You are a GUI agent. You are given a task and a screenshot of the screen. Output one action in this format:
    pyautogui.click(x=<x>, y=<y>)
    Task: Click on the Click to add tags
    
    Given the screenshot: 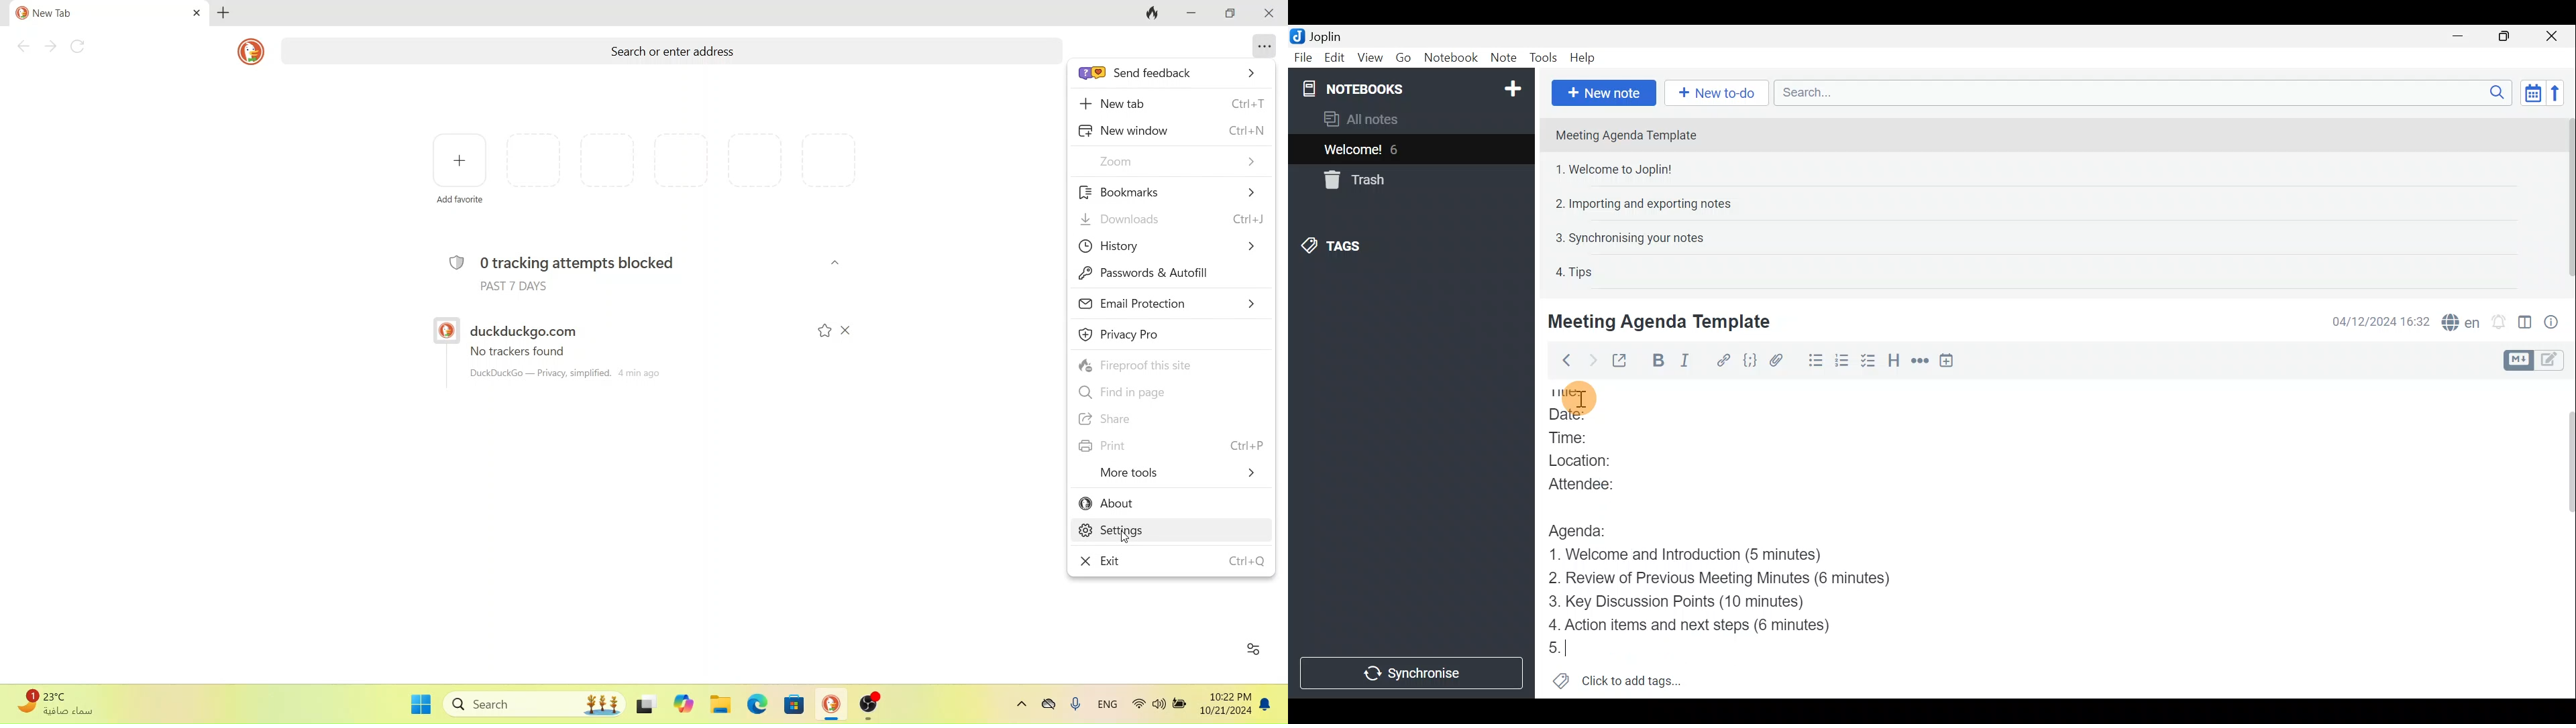 What is the action you would take?
    pyautogui.click(x=1635, y=678)
    